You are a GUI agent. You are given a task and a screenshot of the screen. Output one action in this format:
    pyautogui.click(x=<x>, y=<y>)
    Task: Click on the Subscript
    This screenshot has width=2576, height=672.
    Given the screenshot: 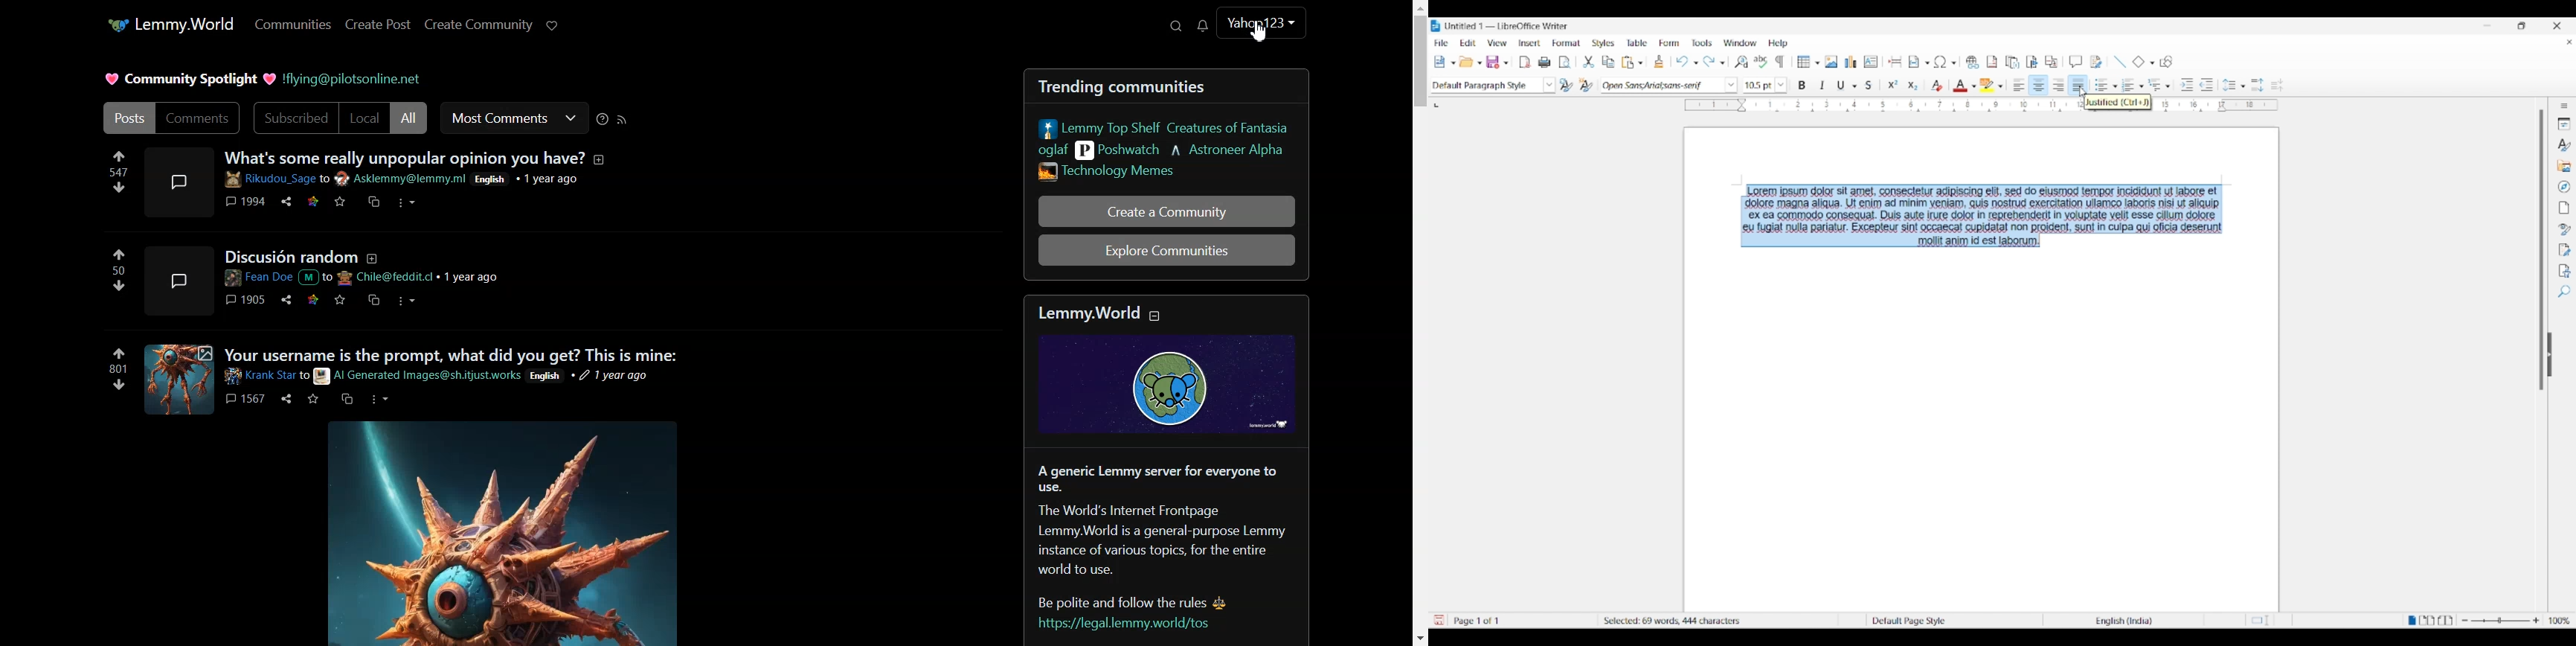 What is the action you would take?
    pyautogui.click(x=1913, y=86)
    